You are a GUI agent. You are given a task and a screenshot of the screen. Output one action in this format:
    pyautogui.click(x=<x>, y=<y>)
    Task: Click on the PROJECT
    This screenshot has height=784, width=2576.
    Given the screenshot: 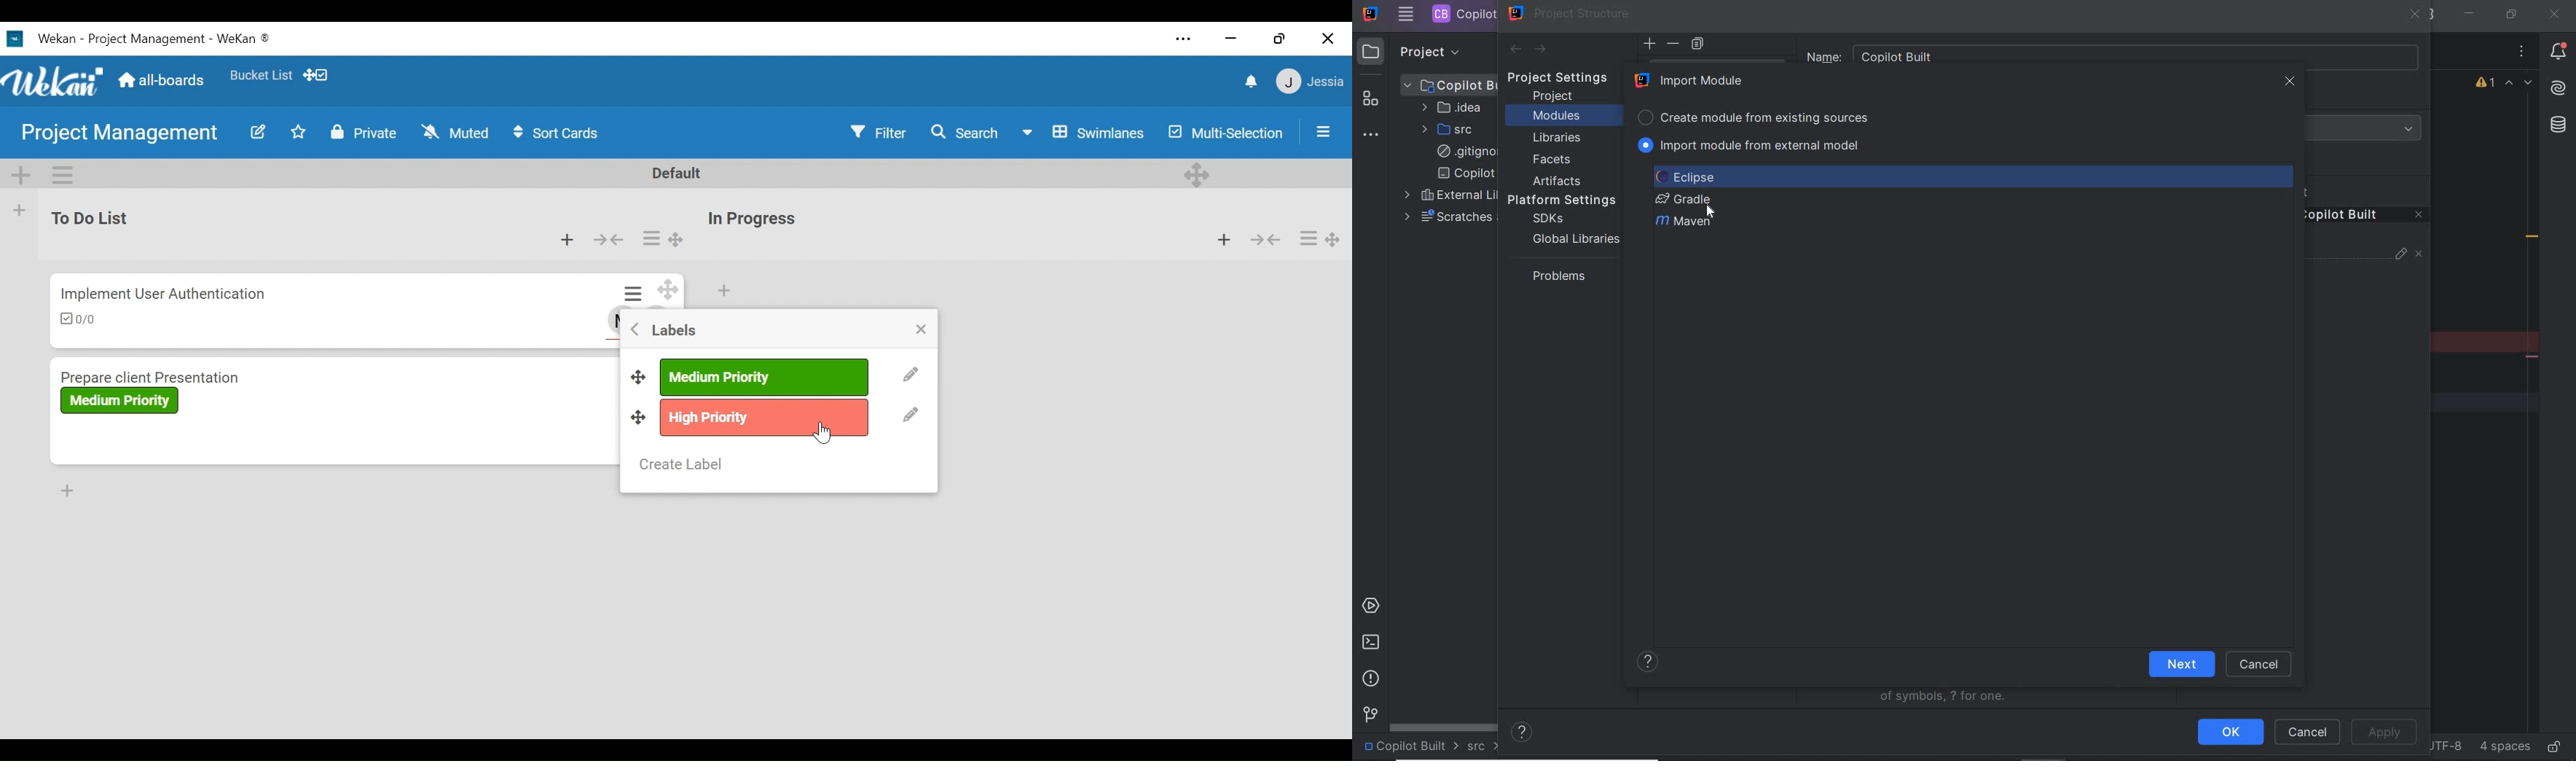 What is the action you would take?
    pyautogui.click(x=1417, y=51)
    